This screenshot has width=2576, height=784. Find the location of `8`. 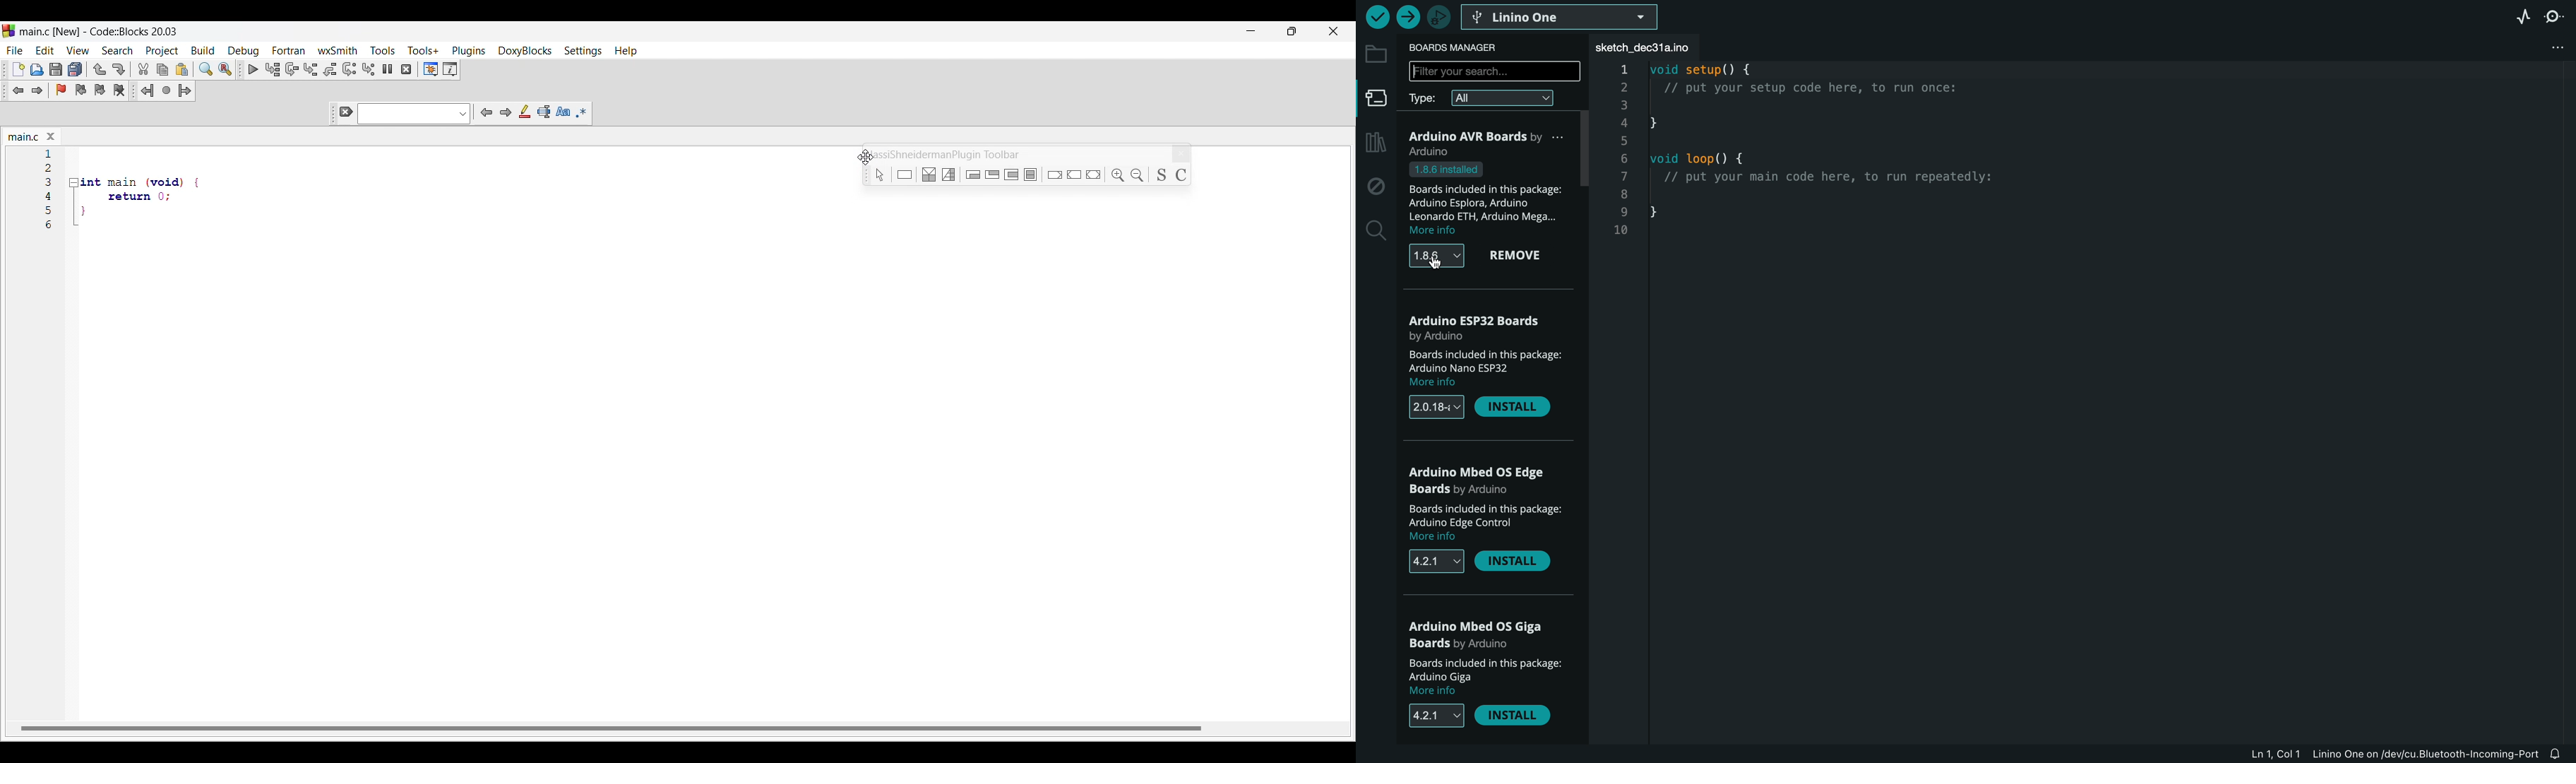

8 is located at coordinates (1624, 196).